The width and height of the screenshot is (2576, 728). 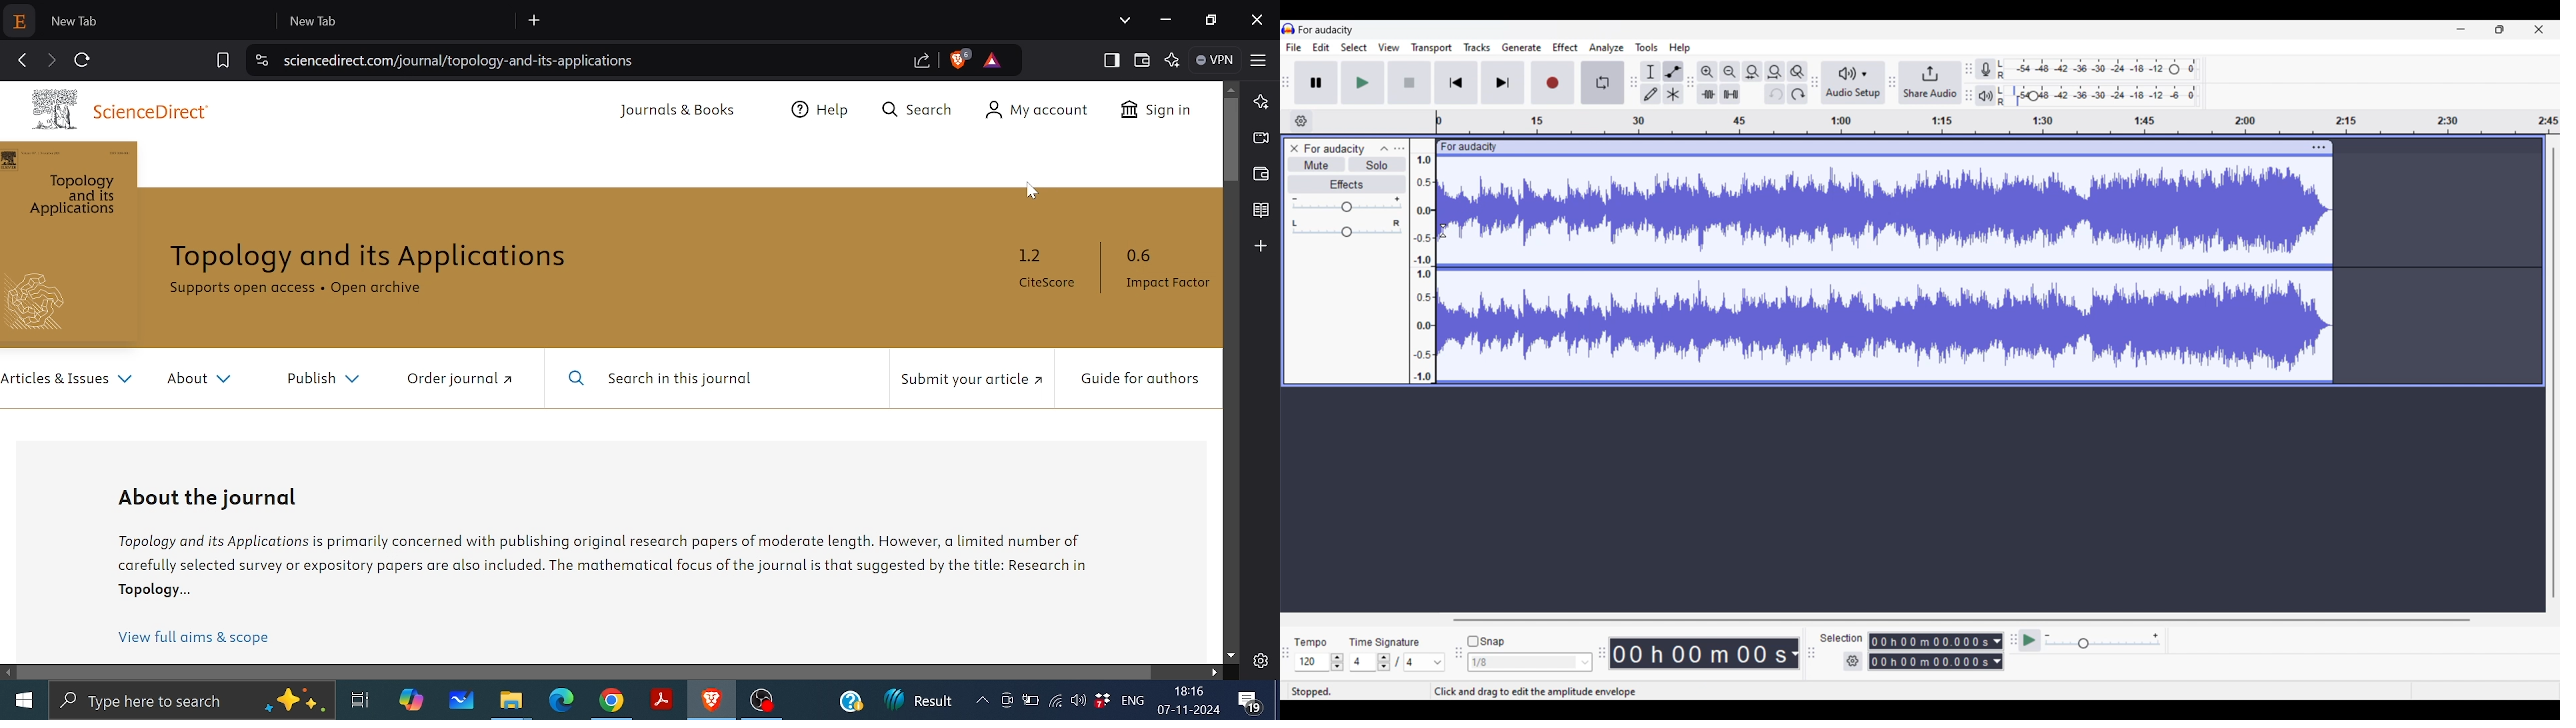 I want to click on ScienceDirect, so click(x=125, y=107).